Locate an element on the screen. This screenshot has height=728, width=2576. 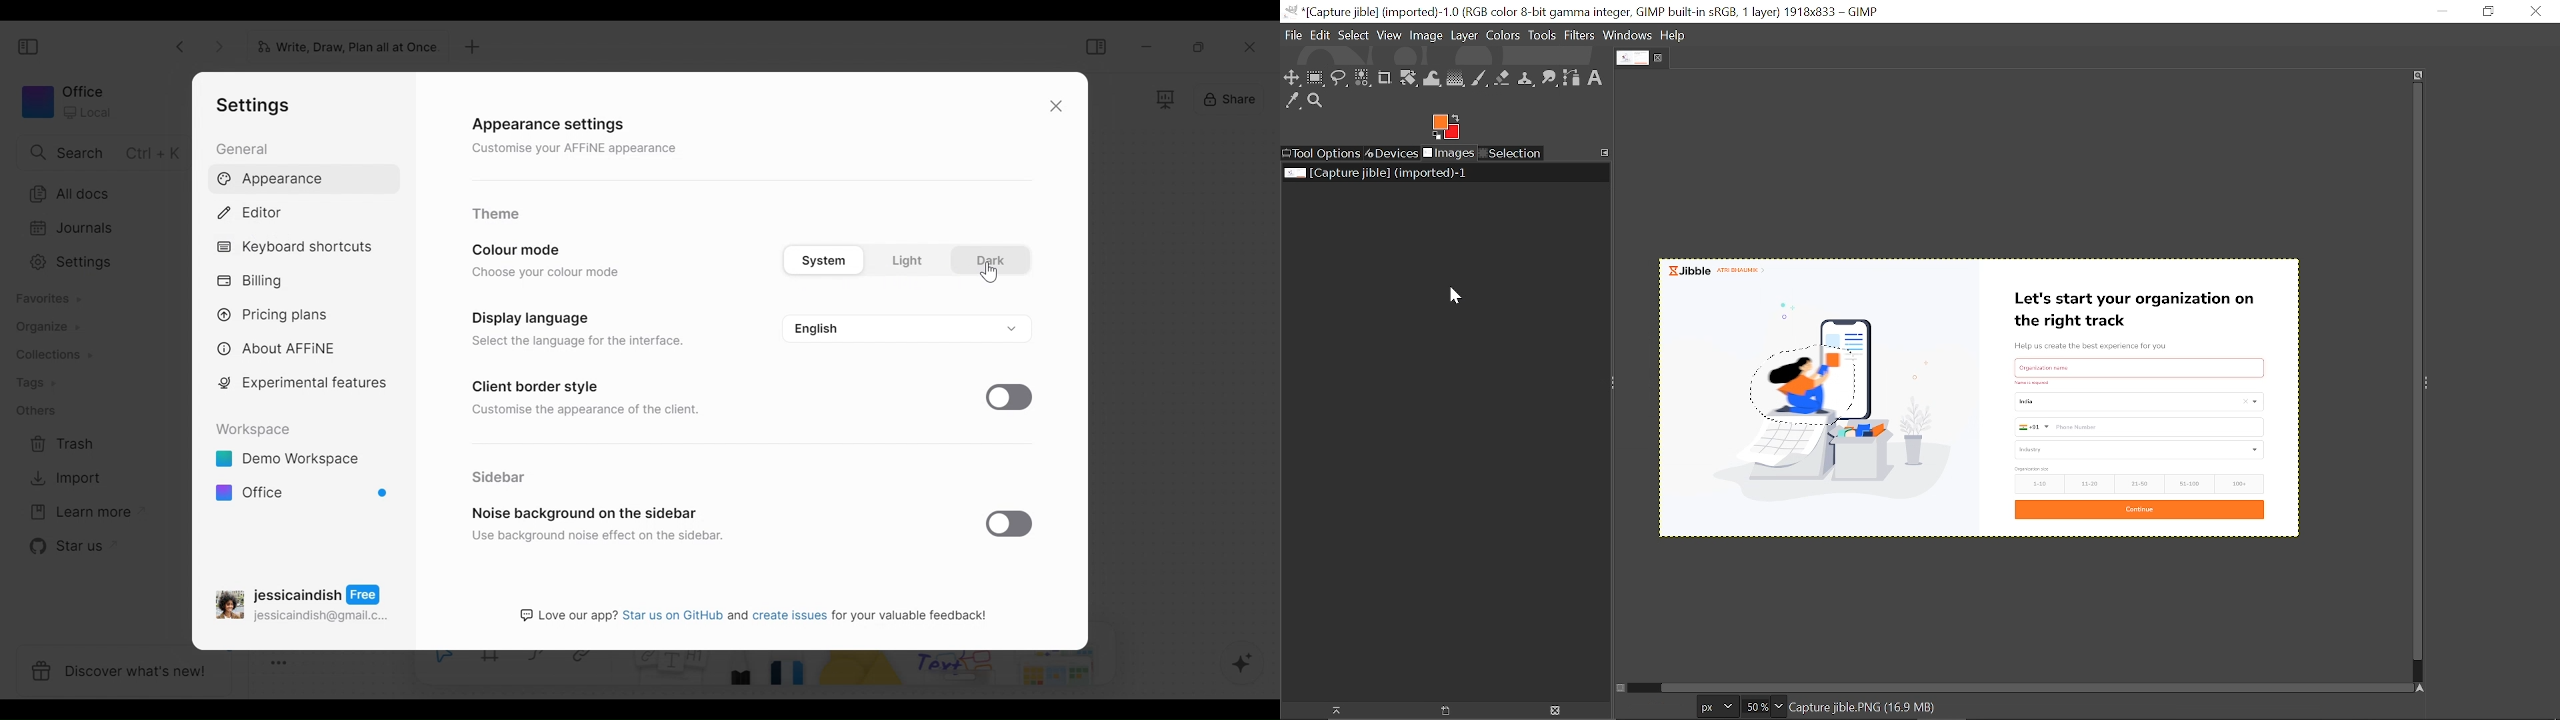
Path tool is located at coordinates (1572, 78).